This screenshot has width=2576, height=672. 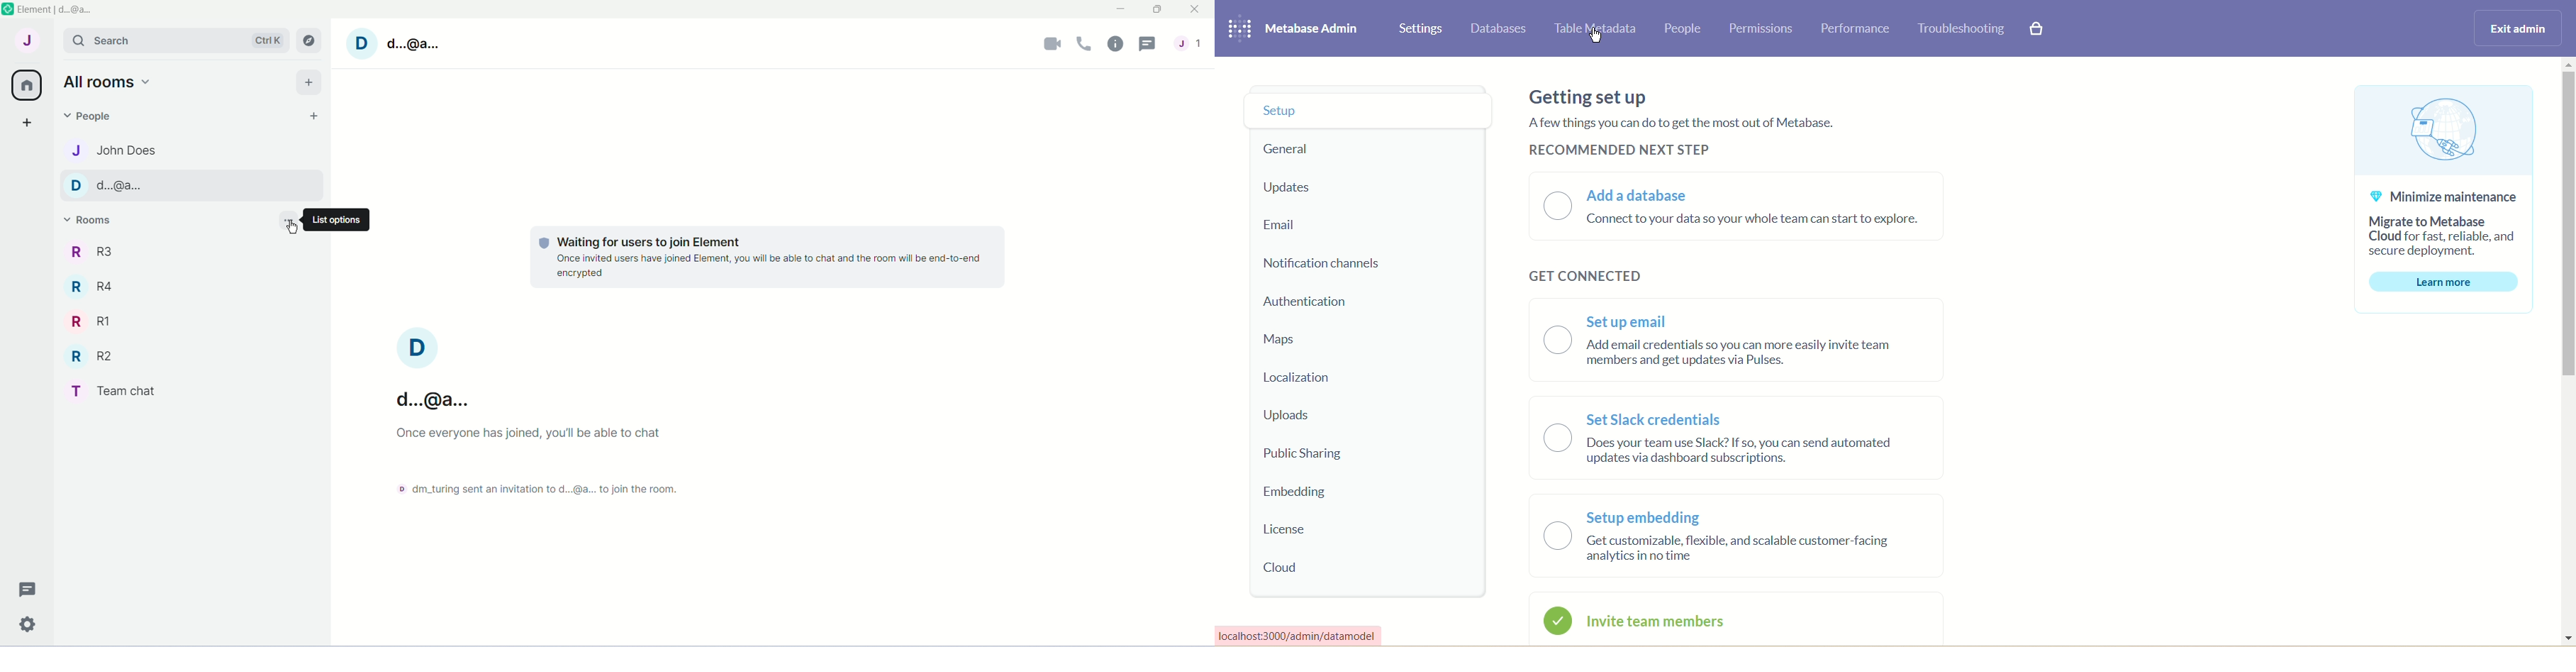 What do you see at coordinates (26, 85) in the screenshot?
I see `All Rooms` at bounding box center [26, 85].